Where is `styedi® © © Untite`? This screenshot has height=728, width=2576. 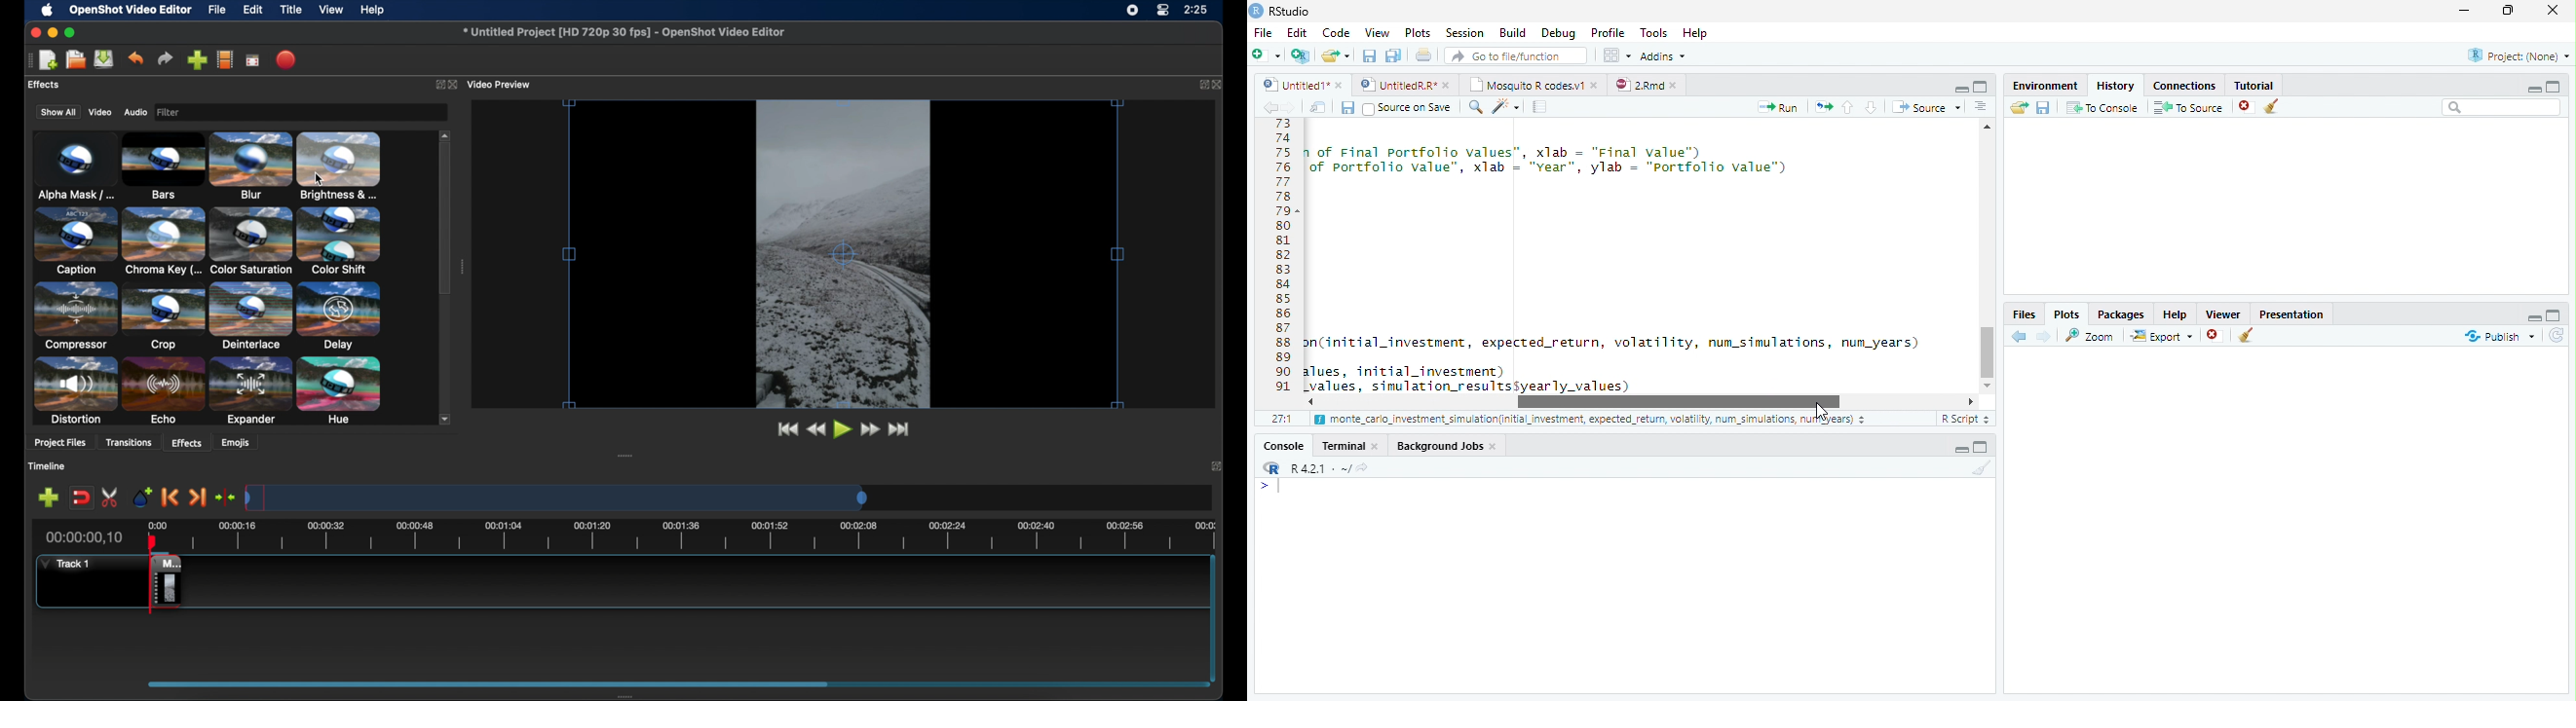 styedi® © © Untite is located at coordinates (1405, 85).